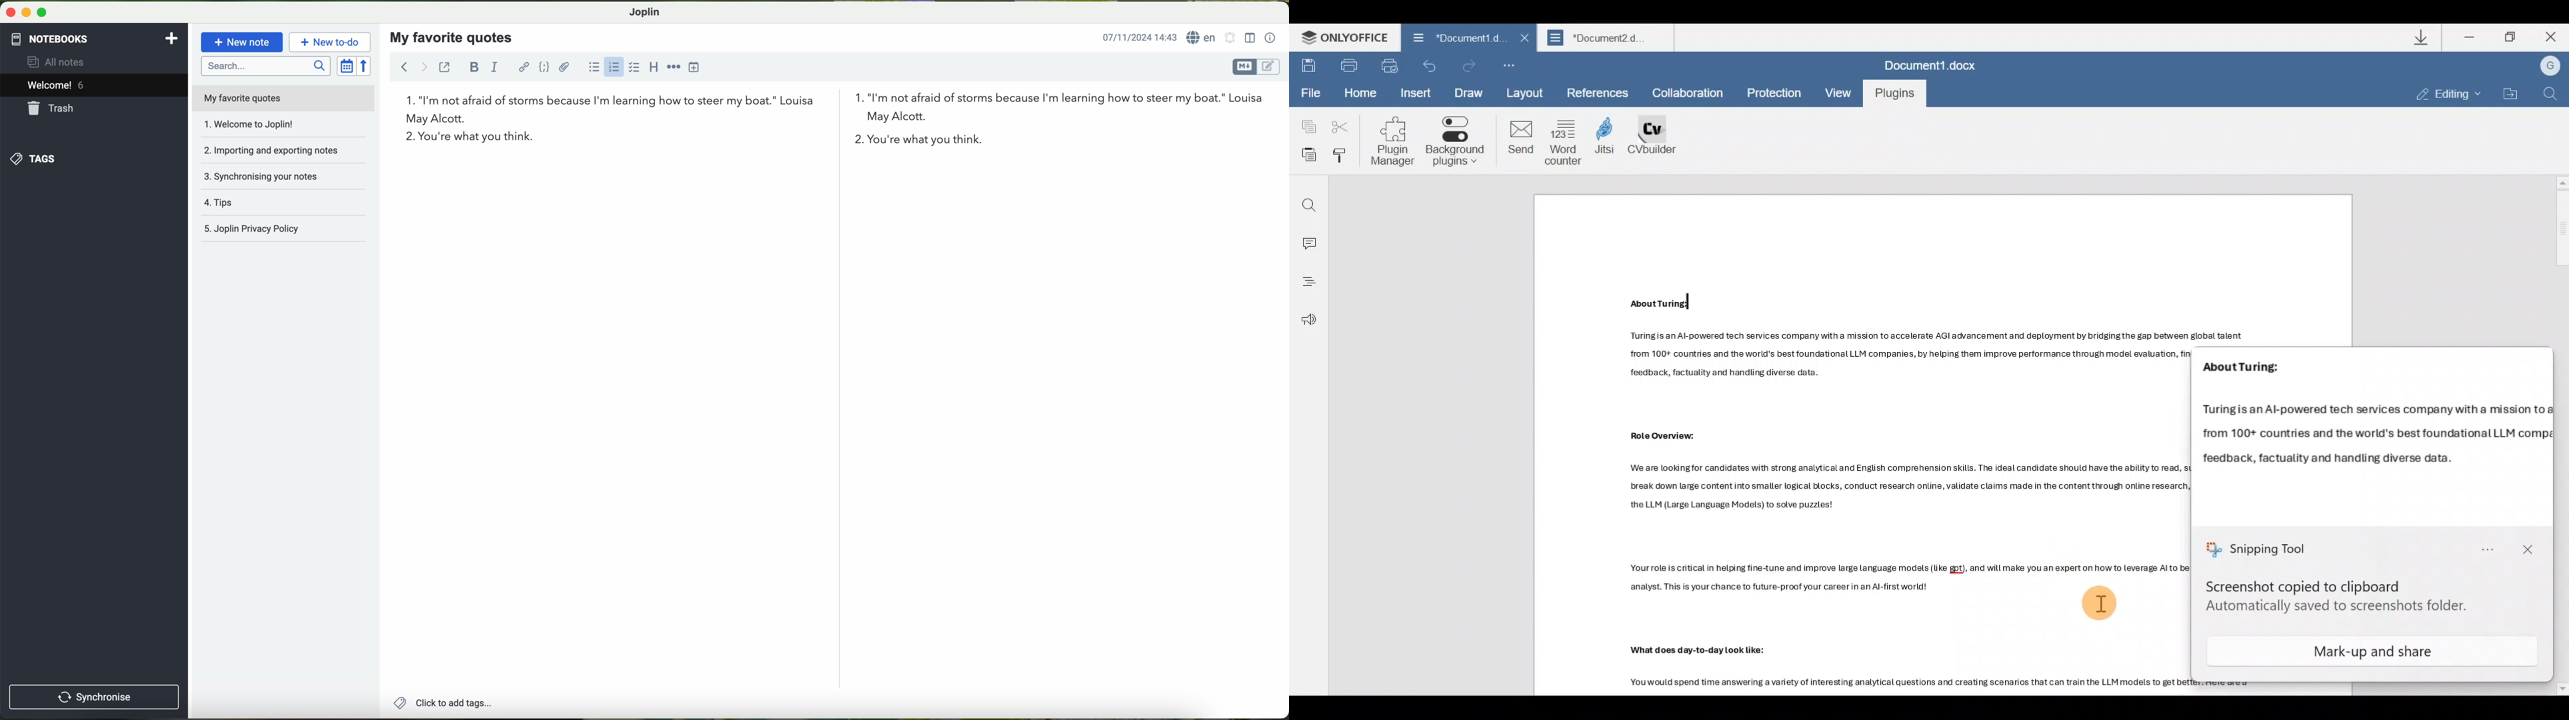 The width and height of the screenshot is (2576, 728). What do you see at coordinates (674, 67) in the screenshot?
I see `horizontal rule` at bounding box center [674, 67].